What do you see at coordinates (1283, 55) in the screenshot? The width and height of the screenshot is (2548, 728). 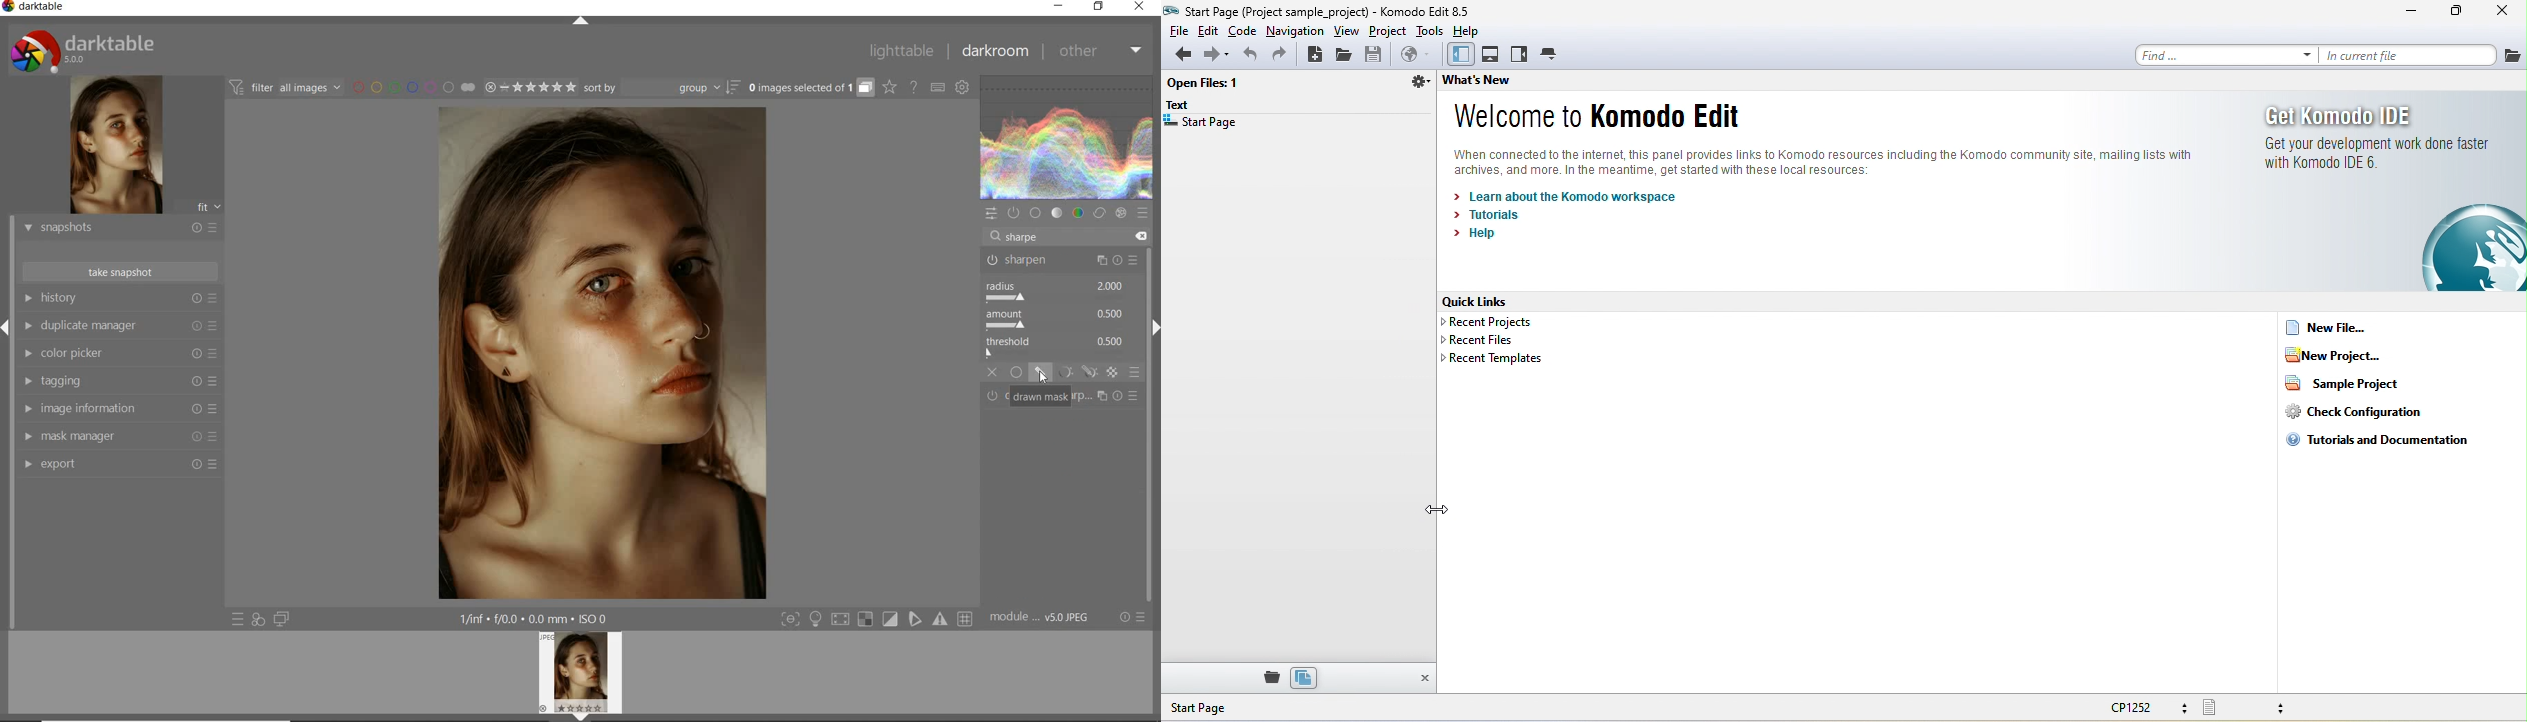 I see `redo` at bounding box center [1283, 55].